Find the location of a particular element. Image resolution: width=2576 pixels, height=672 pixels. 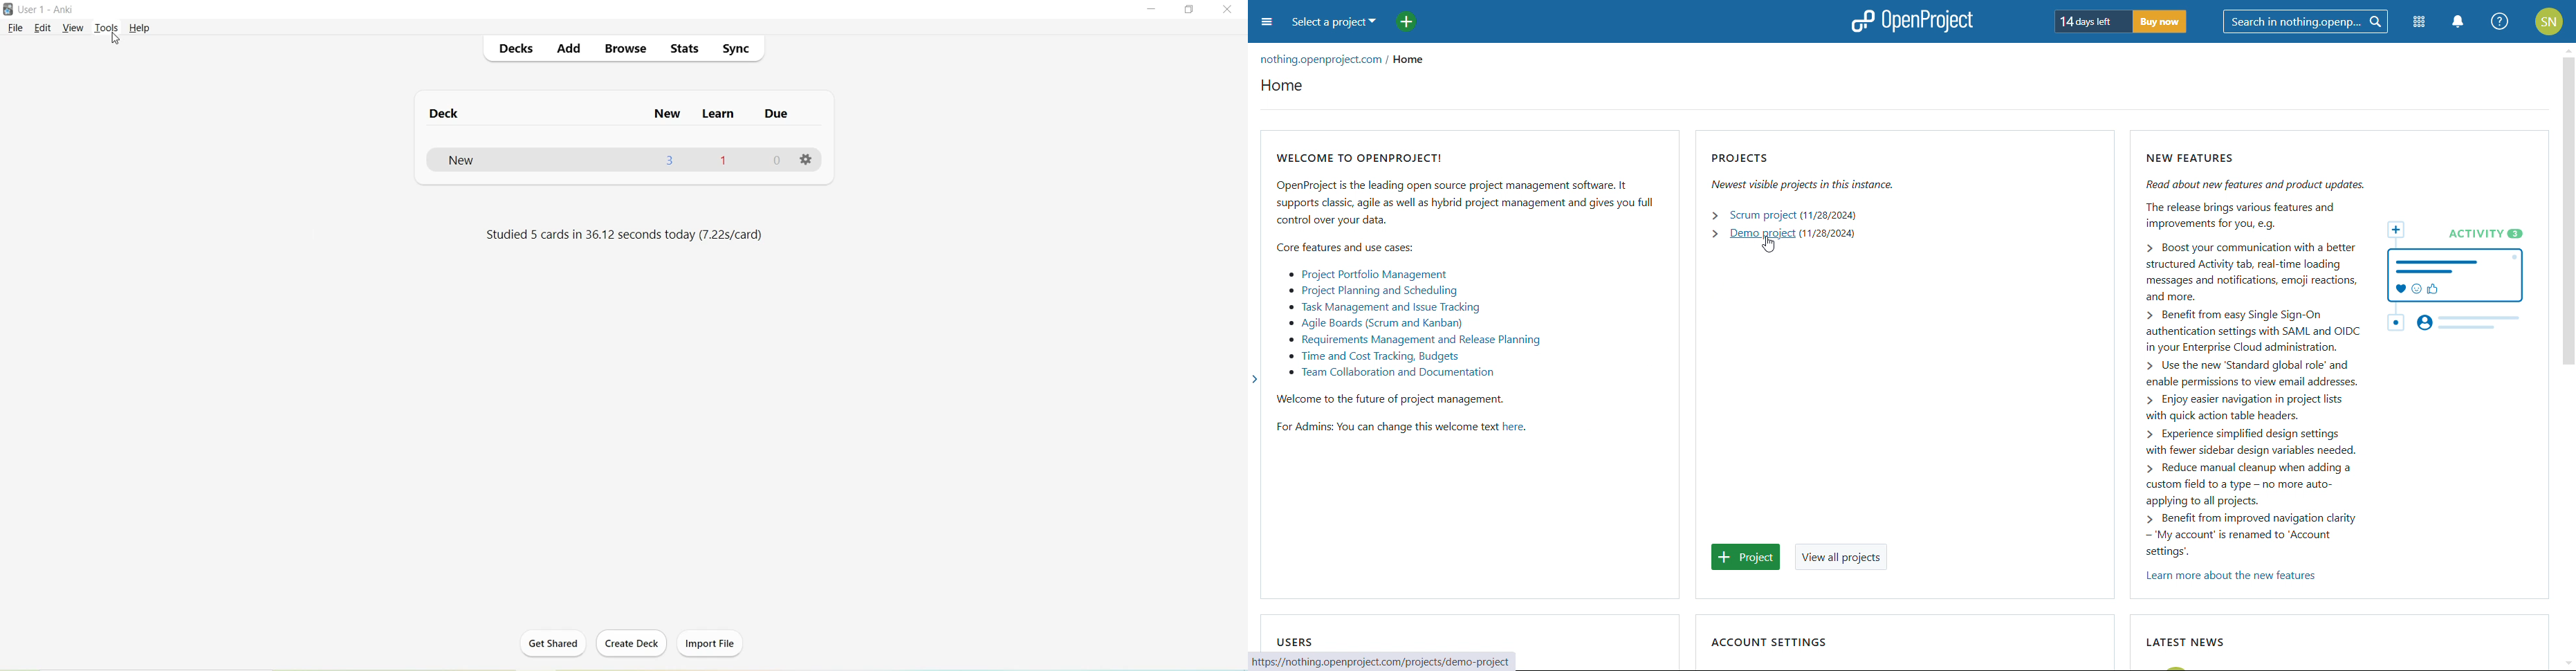

Deck is located at coordinates (451, 114).